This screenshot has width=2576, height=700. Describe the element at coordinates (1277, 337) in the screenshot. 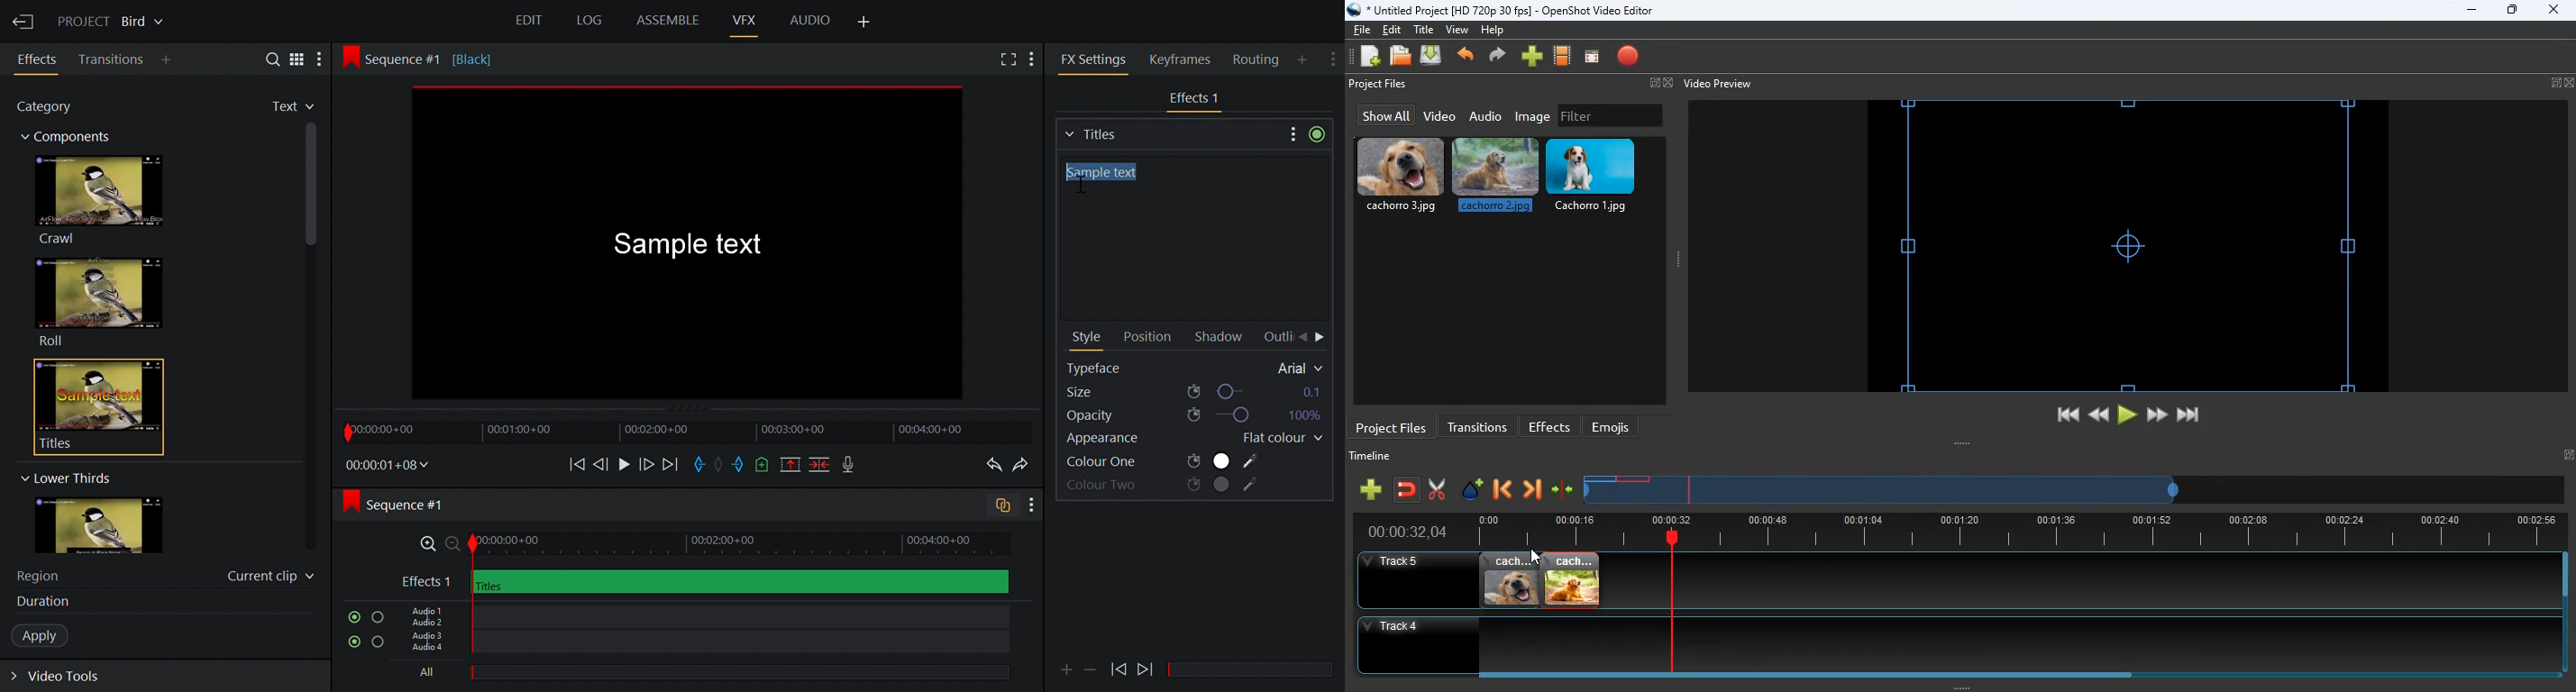

I see `Outline` at that location.